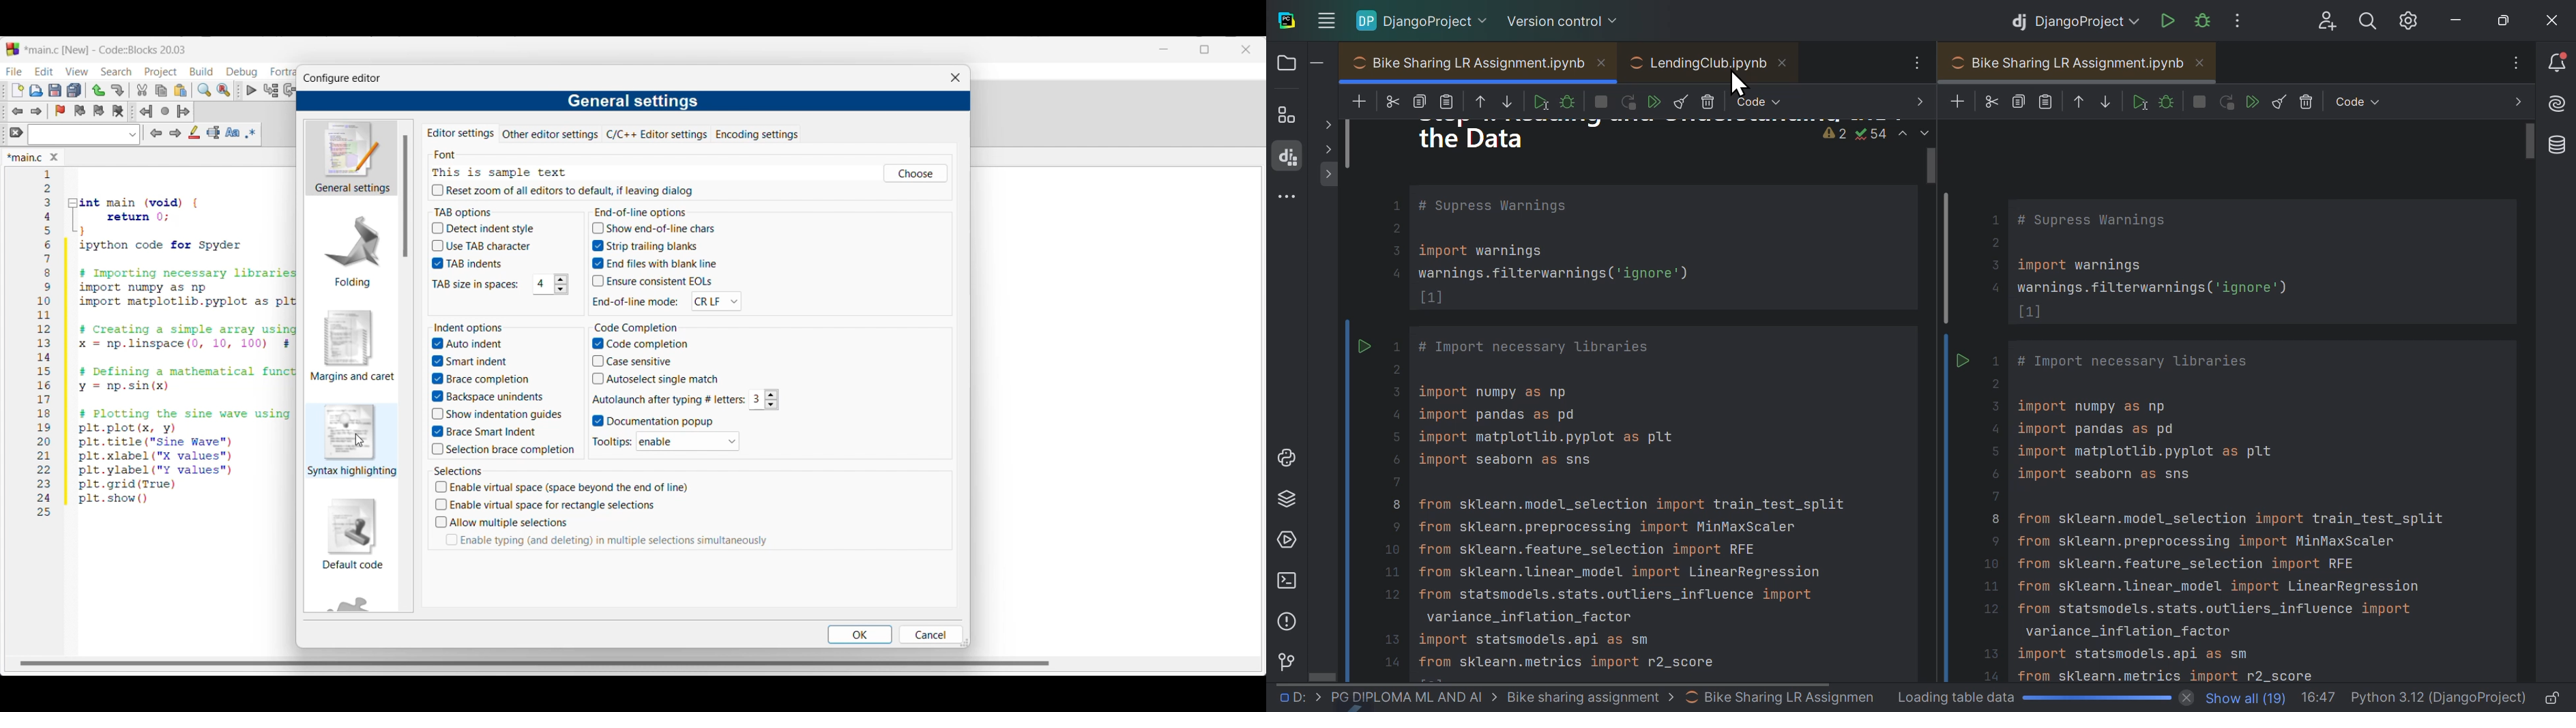 This screenshot has height=728, width=2576. Describe the element at coordinates (45, 71) in the screenshot. I see `Edit menu` at that location.